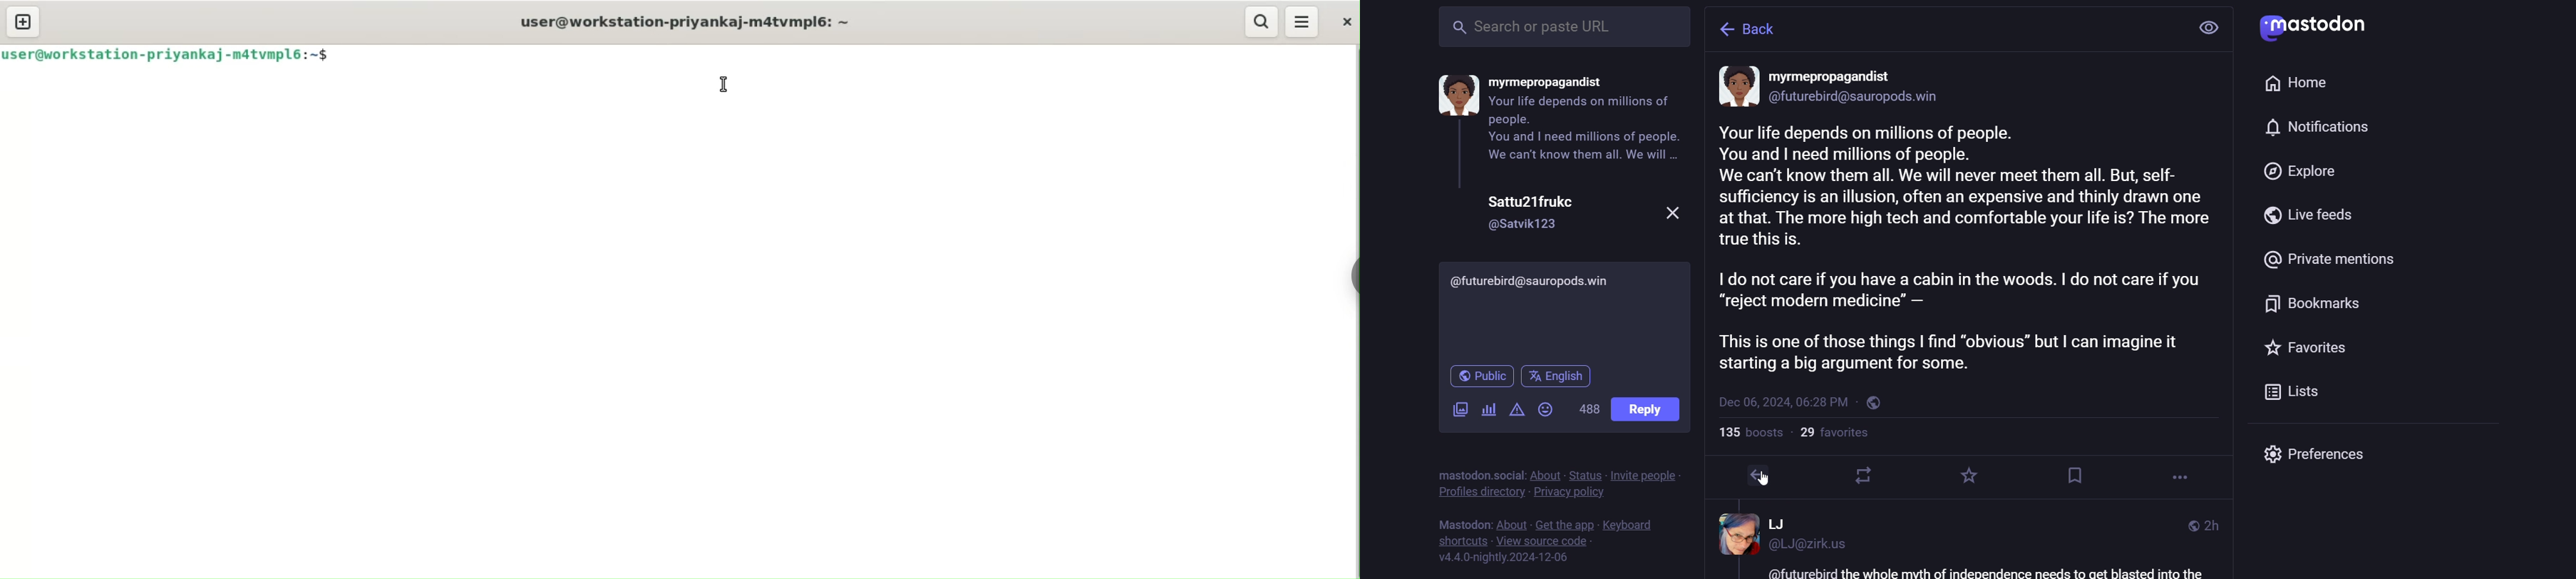  What do you see at coordinates (1508, 558) in the screenshot?
I see `version` at bounding box center [1508, 558].